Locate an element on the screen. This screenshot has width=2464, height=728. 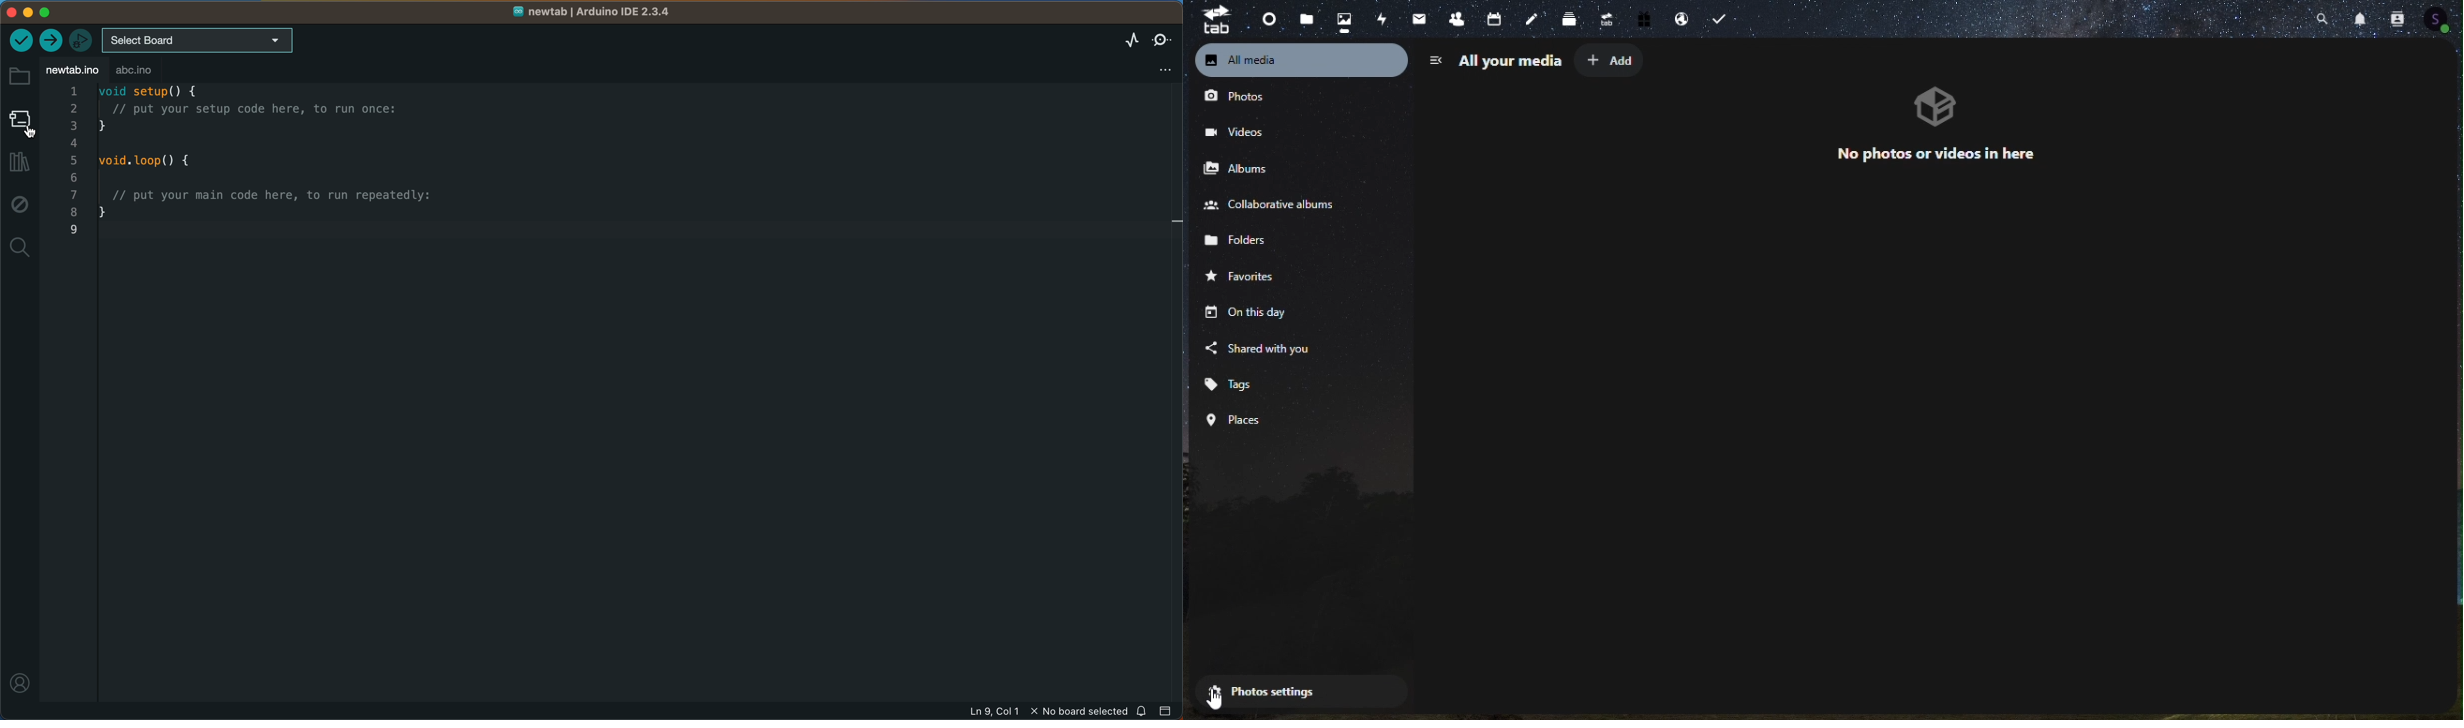
notes is located at coordinates (1533, 20).